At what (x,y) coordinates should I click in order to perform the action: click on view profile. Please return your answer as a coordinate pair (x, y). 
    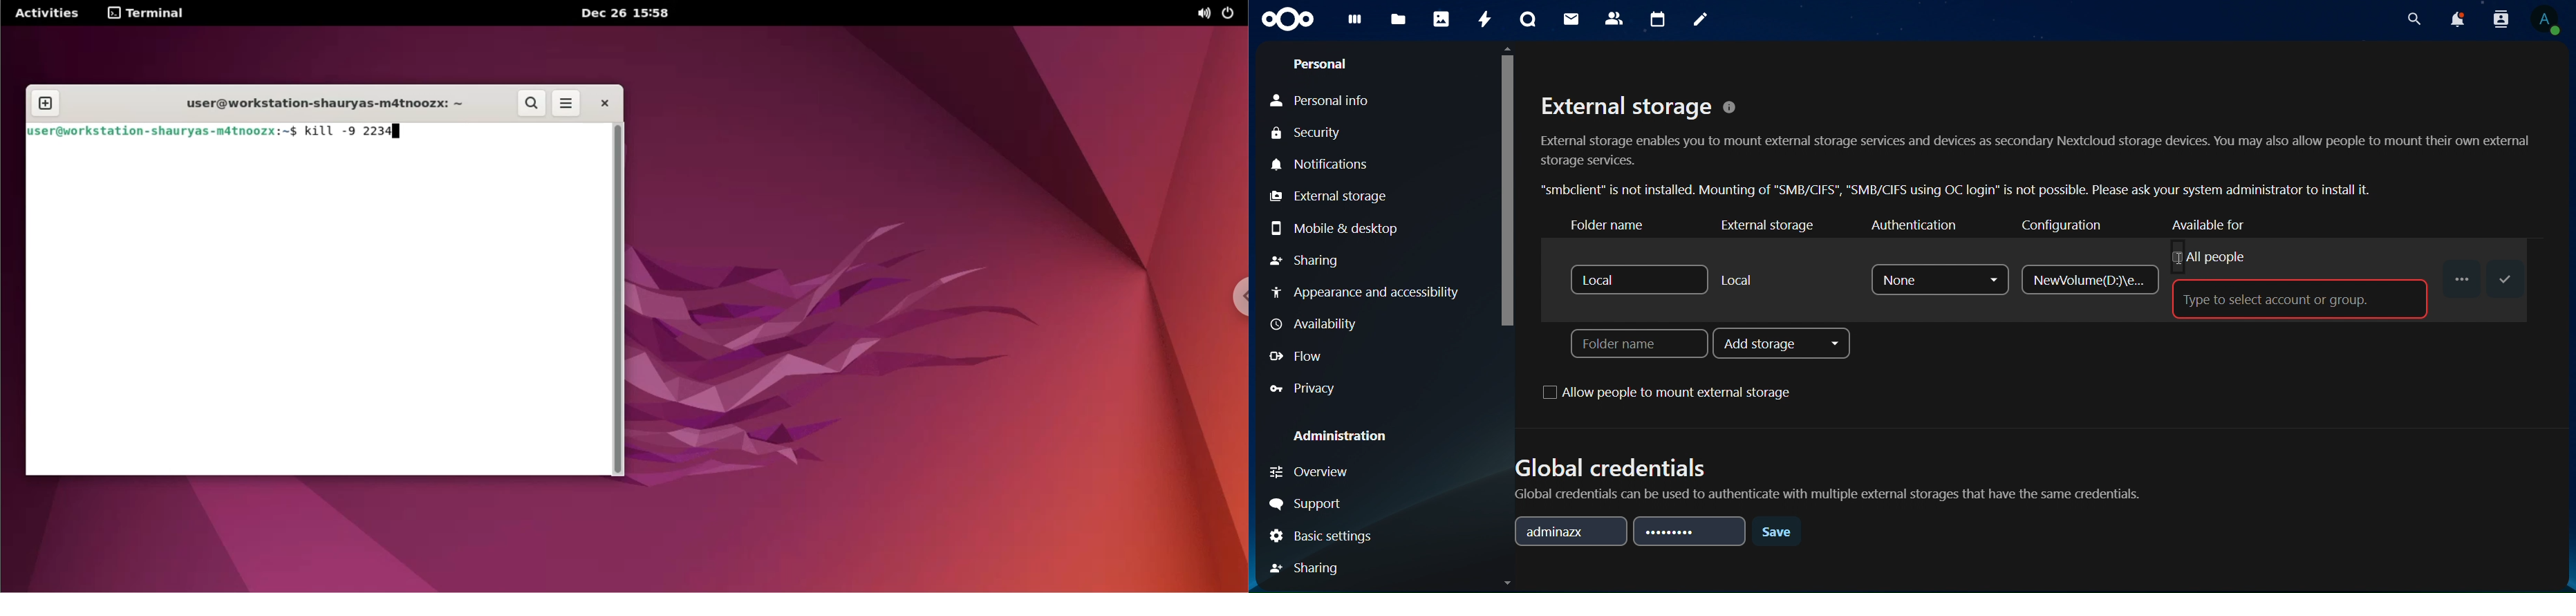
    Looking at the image, I should click on (2544, 21).